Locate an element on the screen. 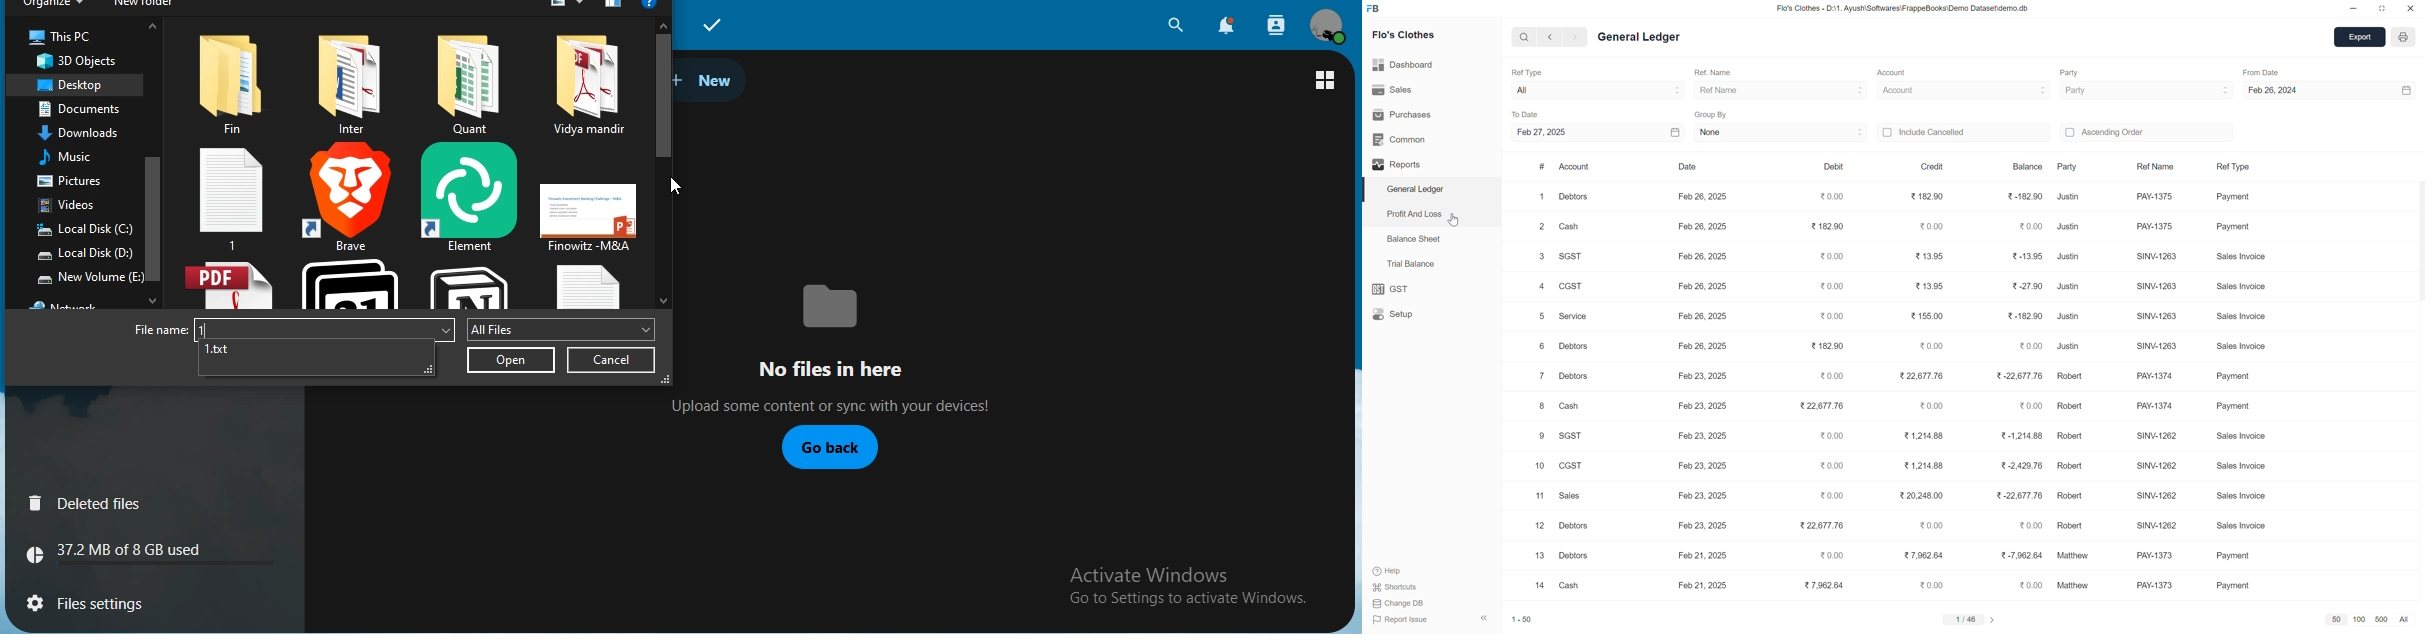 This screenshot has width=2436, height=644. 3 is located at coordinates (1540, 256).